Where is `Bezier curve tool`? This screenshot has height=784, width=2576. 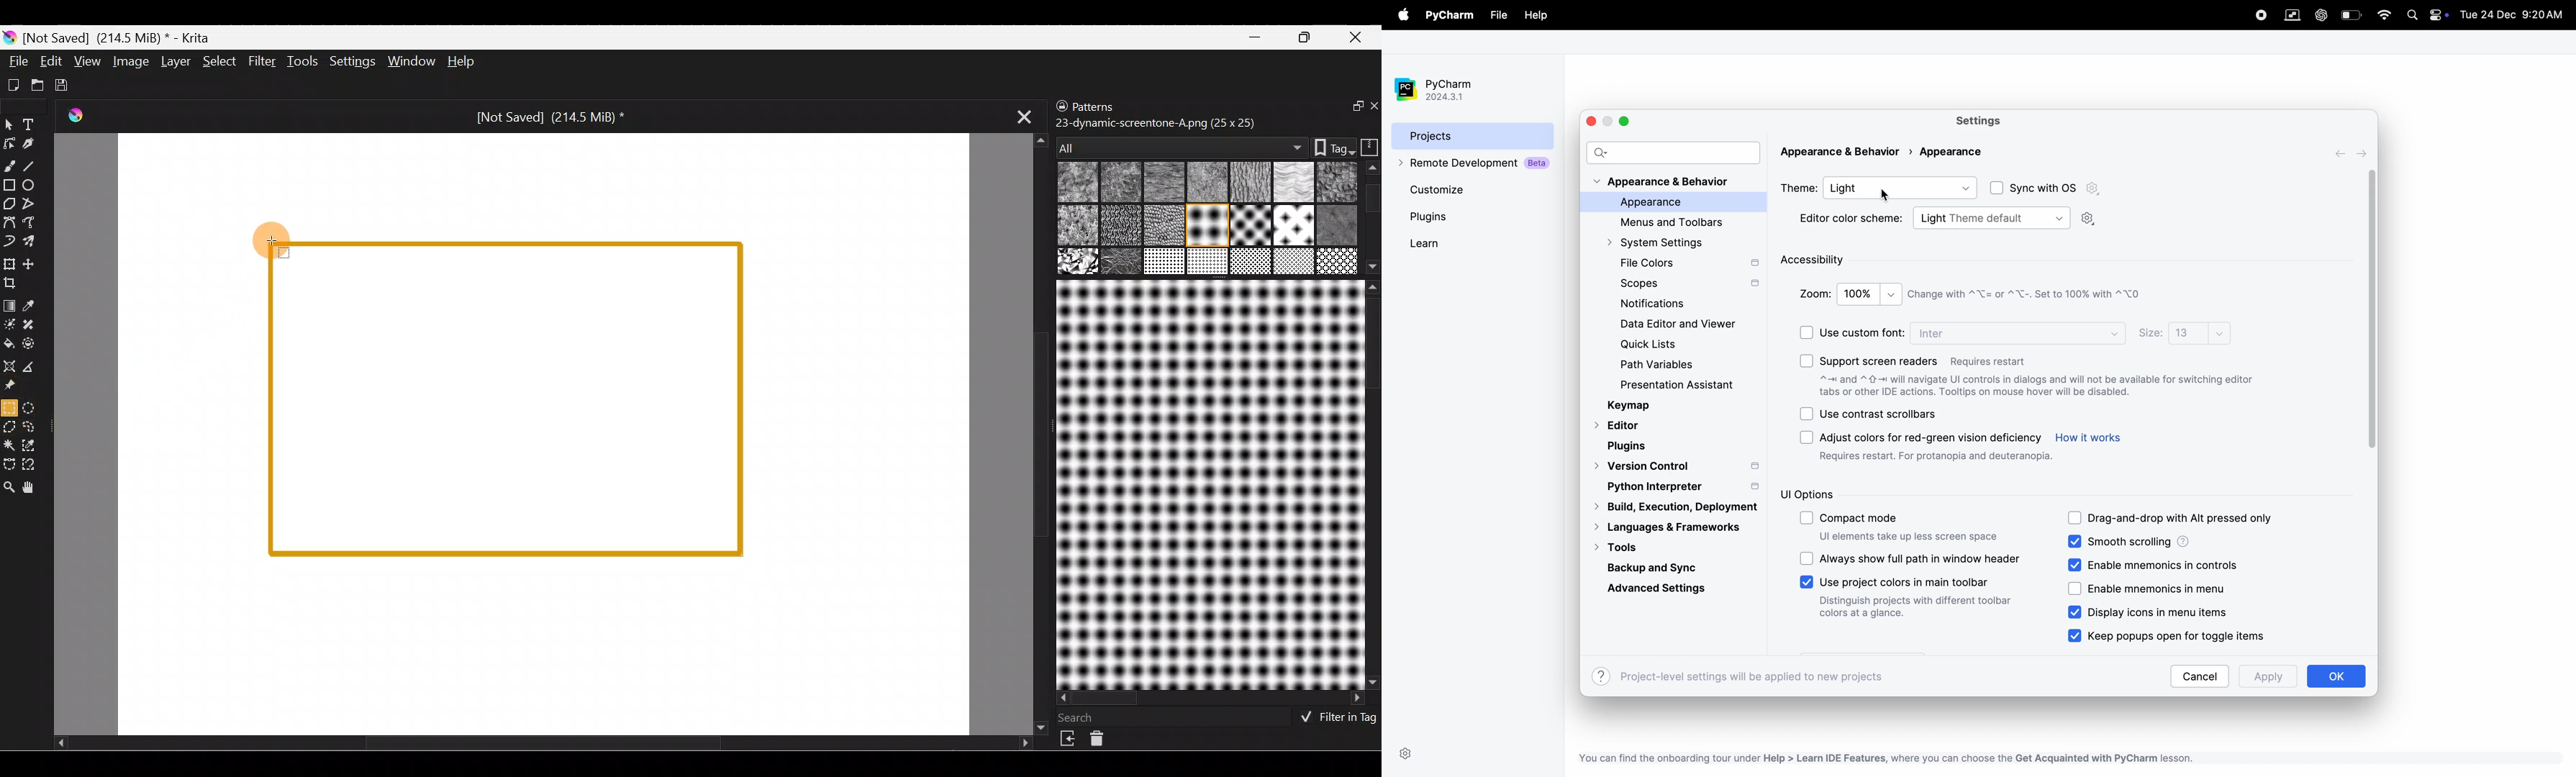 Bezier curve tool is located at coordinates (9, 224).